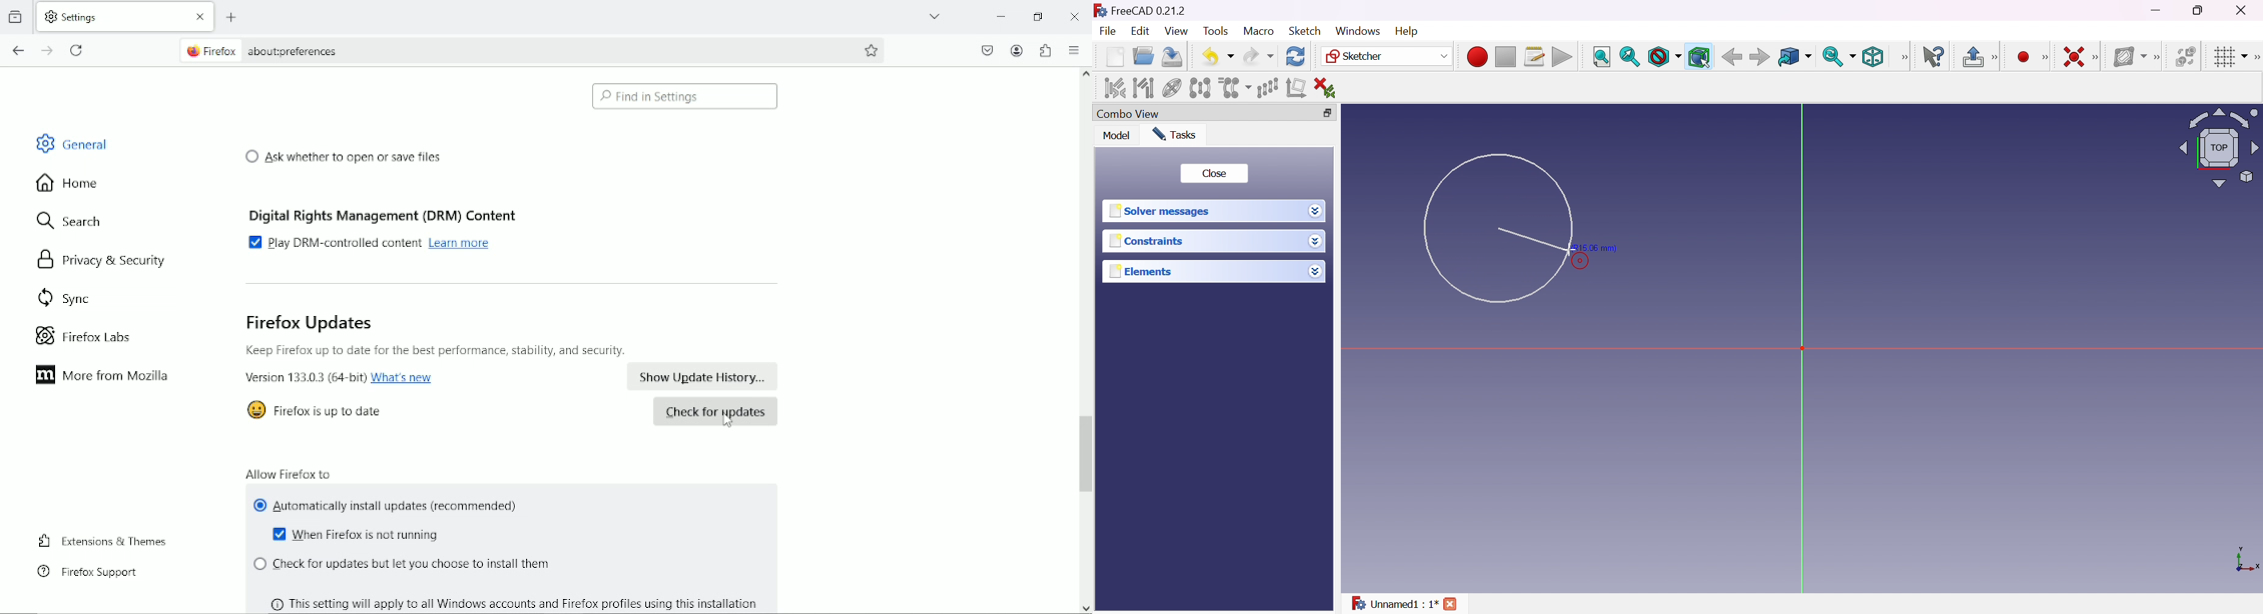  What do you see at coordinates (1453, 604) in the screenshot?
I see `close` at bounding box center [1453, 604].